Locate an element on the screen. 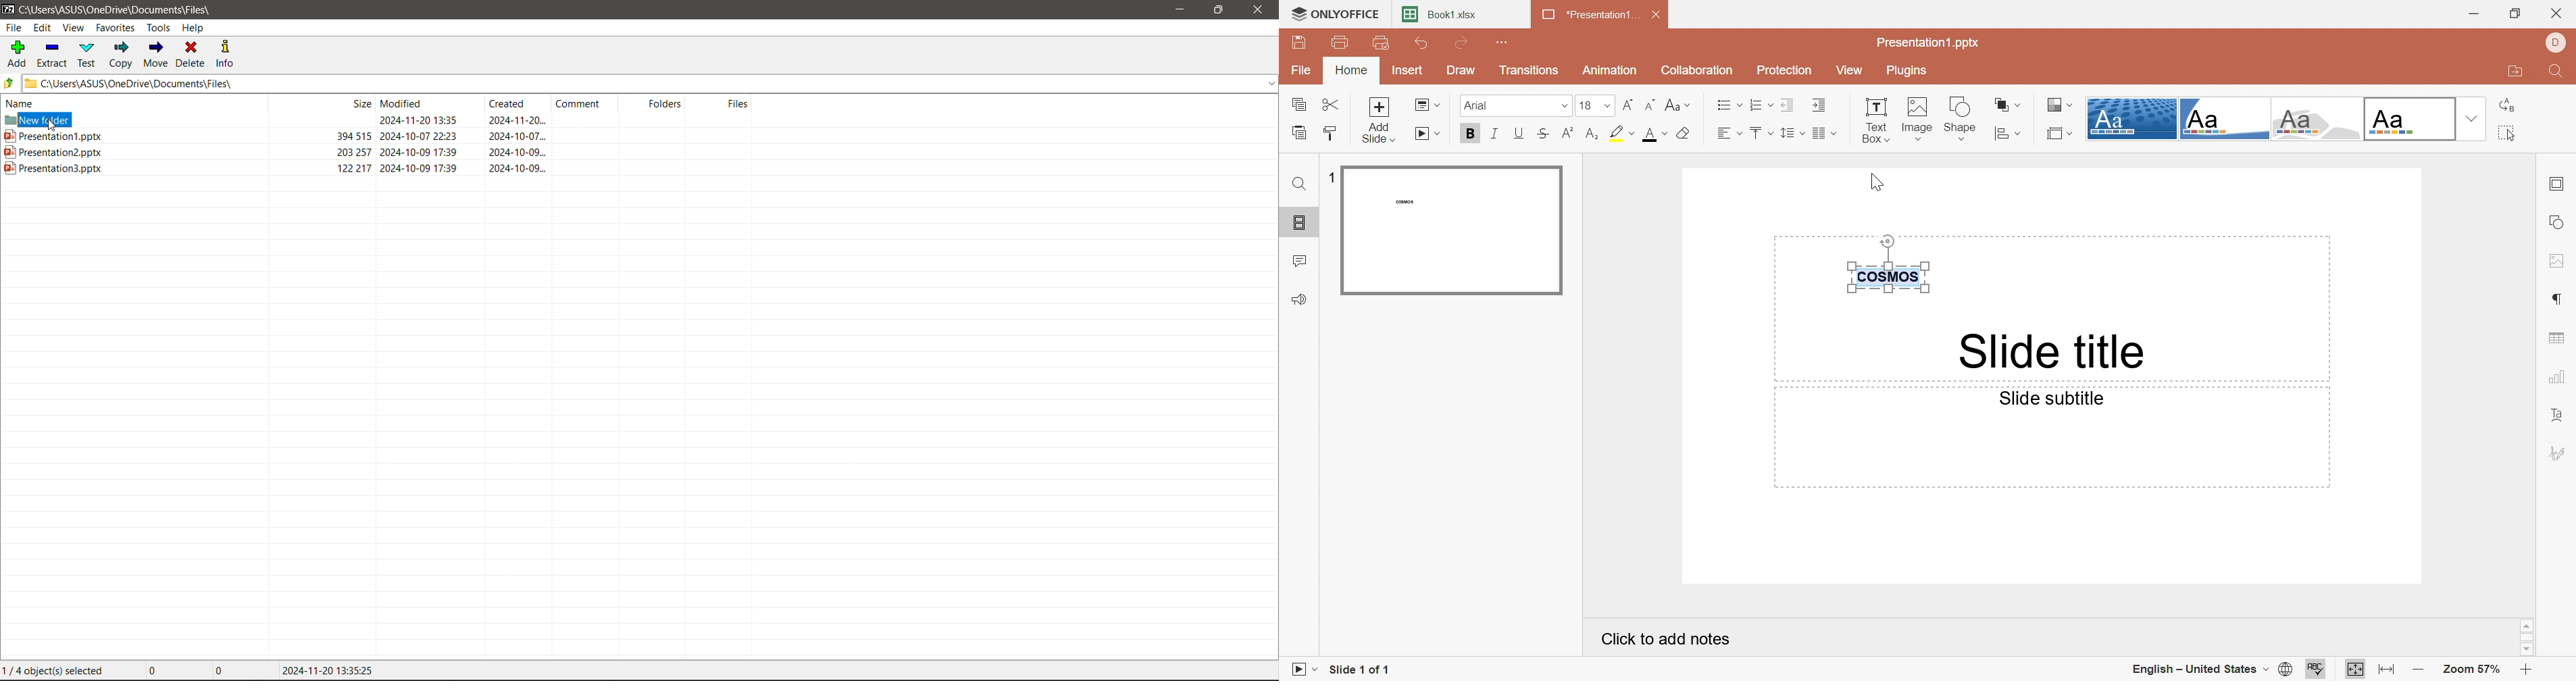  Close is located at coordinates (1262, 10).